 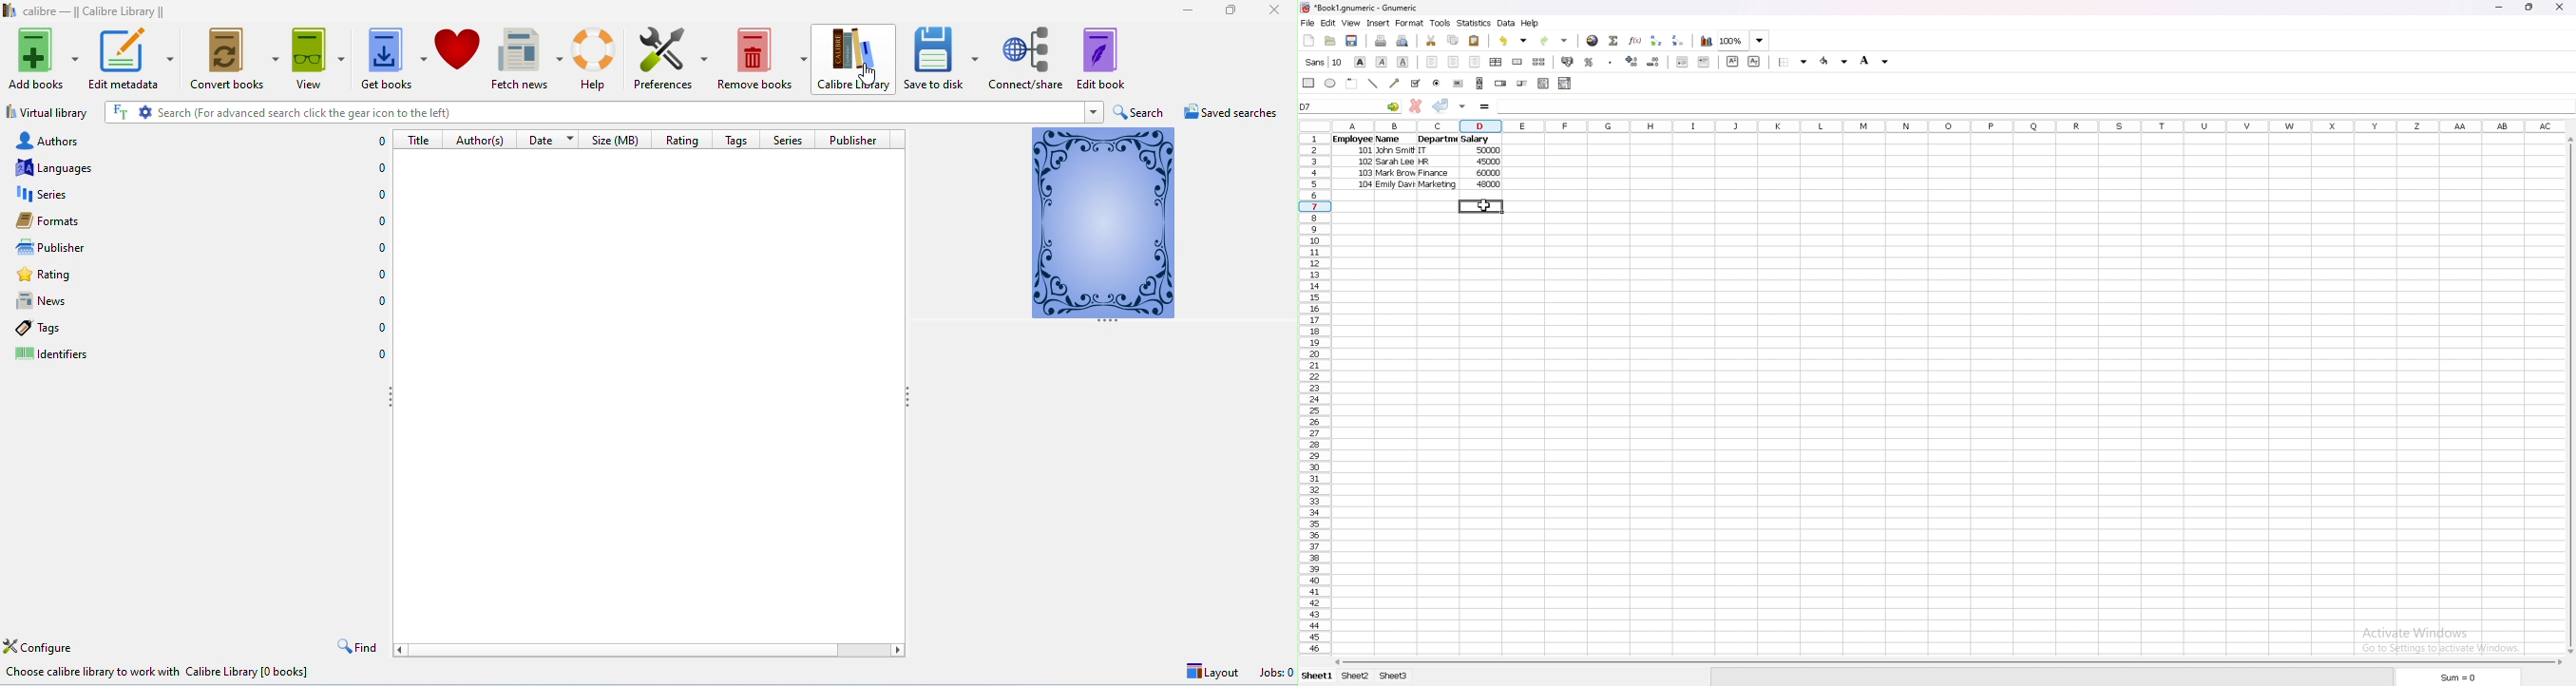 What do you see at coordinates (1733, 61) in the screenshot?
I see `superscript` at bounding box center [1733, 61].